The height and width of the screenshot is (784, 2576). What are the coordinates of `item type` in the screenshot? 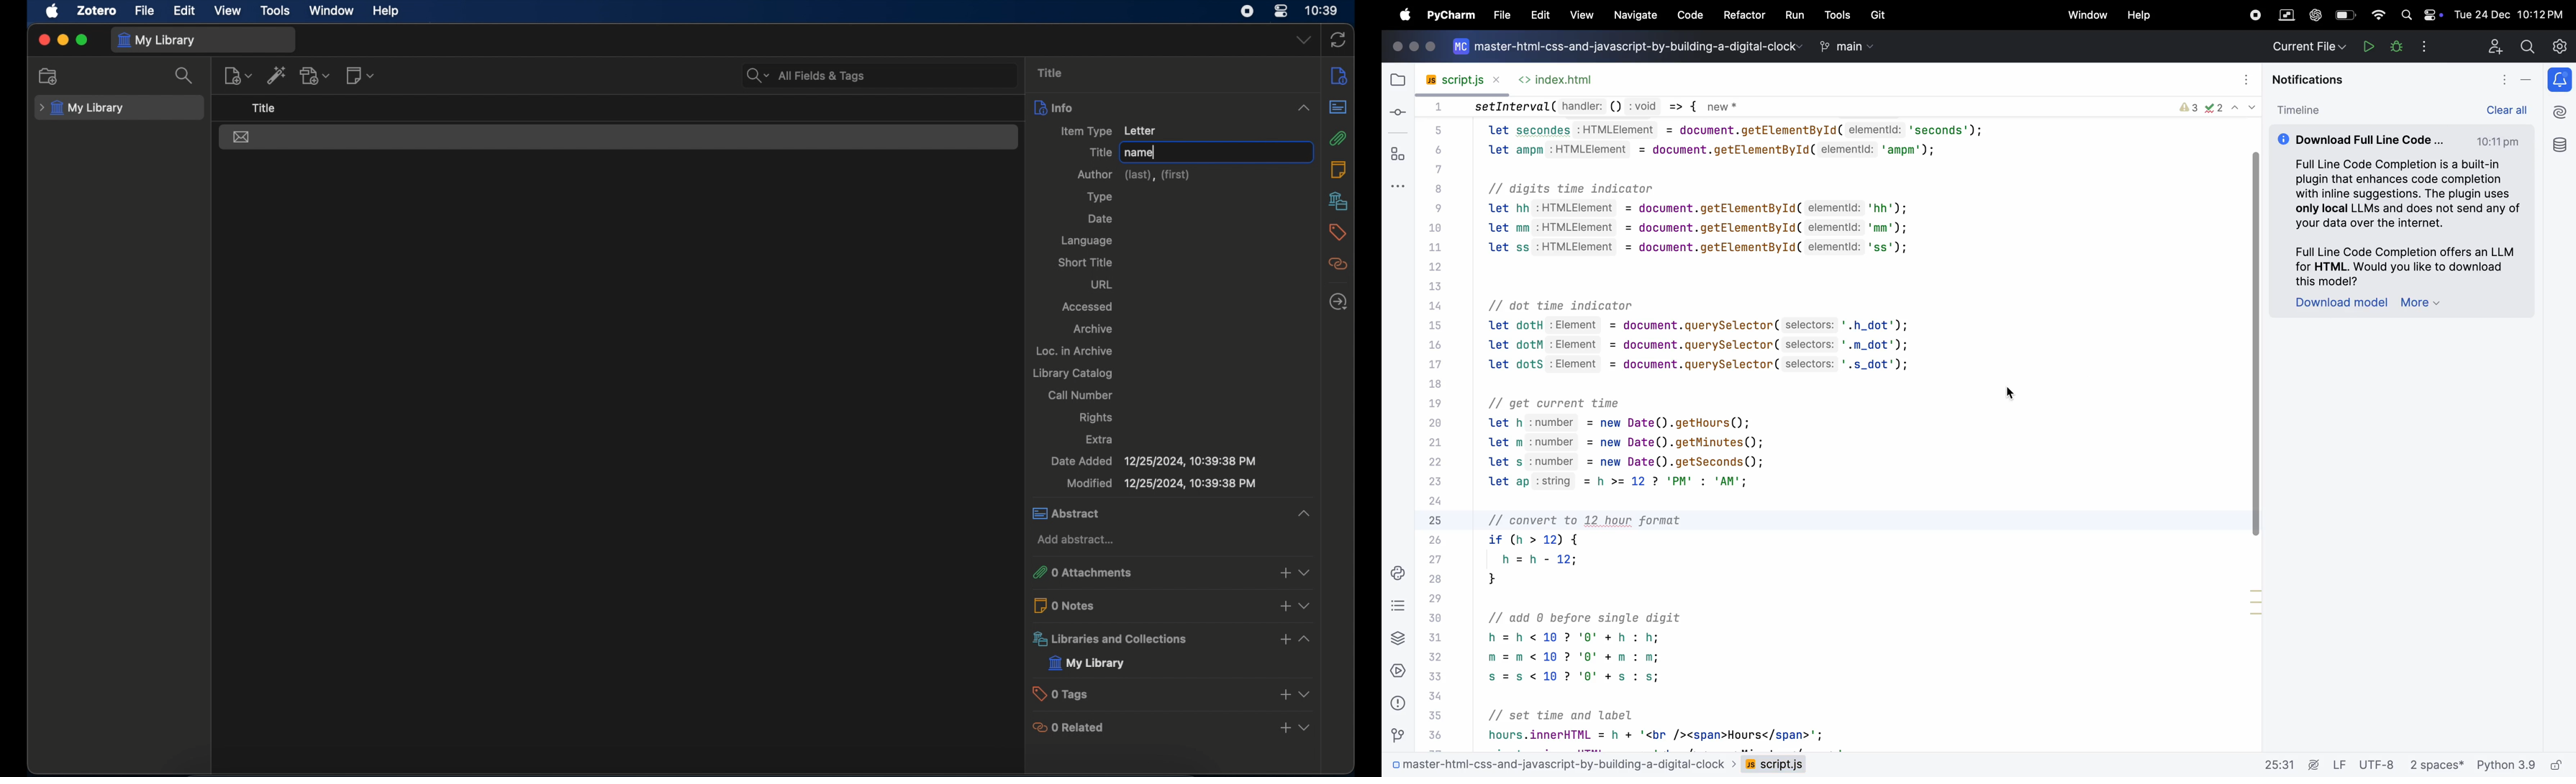 It's located at (1085, 130).